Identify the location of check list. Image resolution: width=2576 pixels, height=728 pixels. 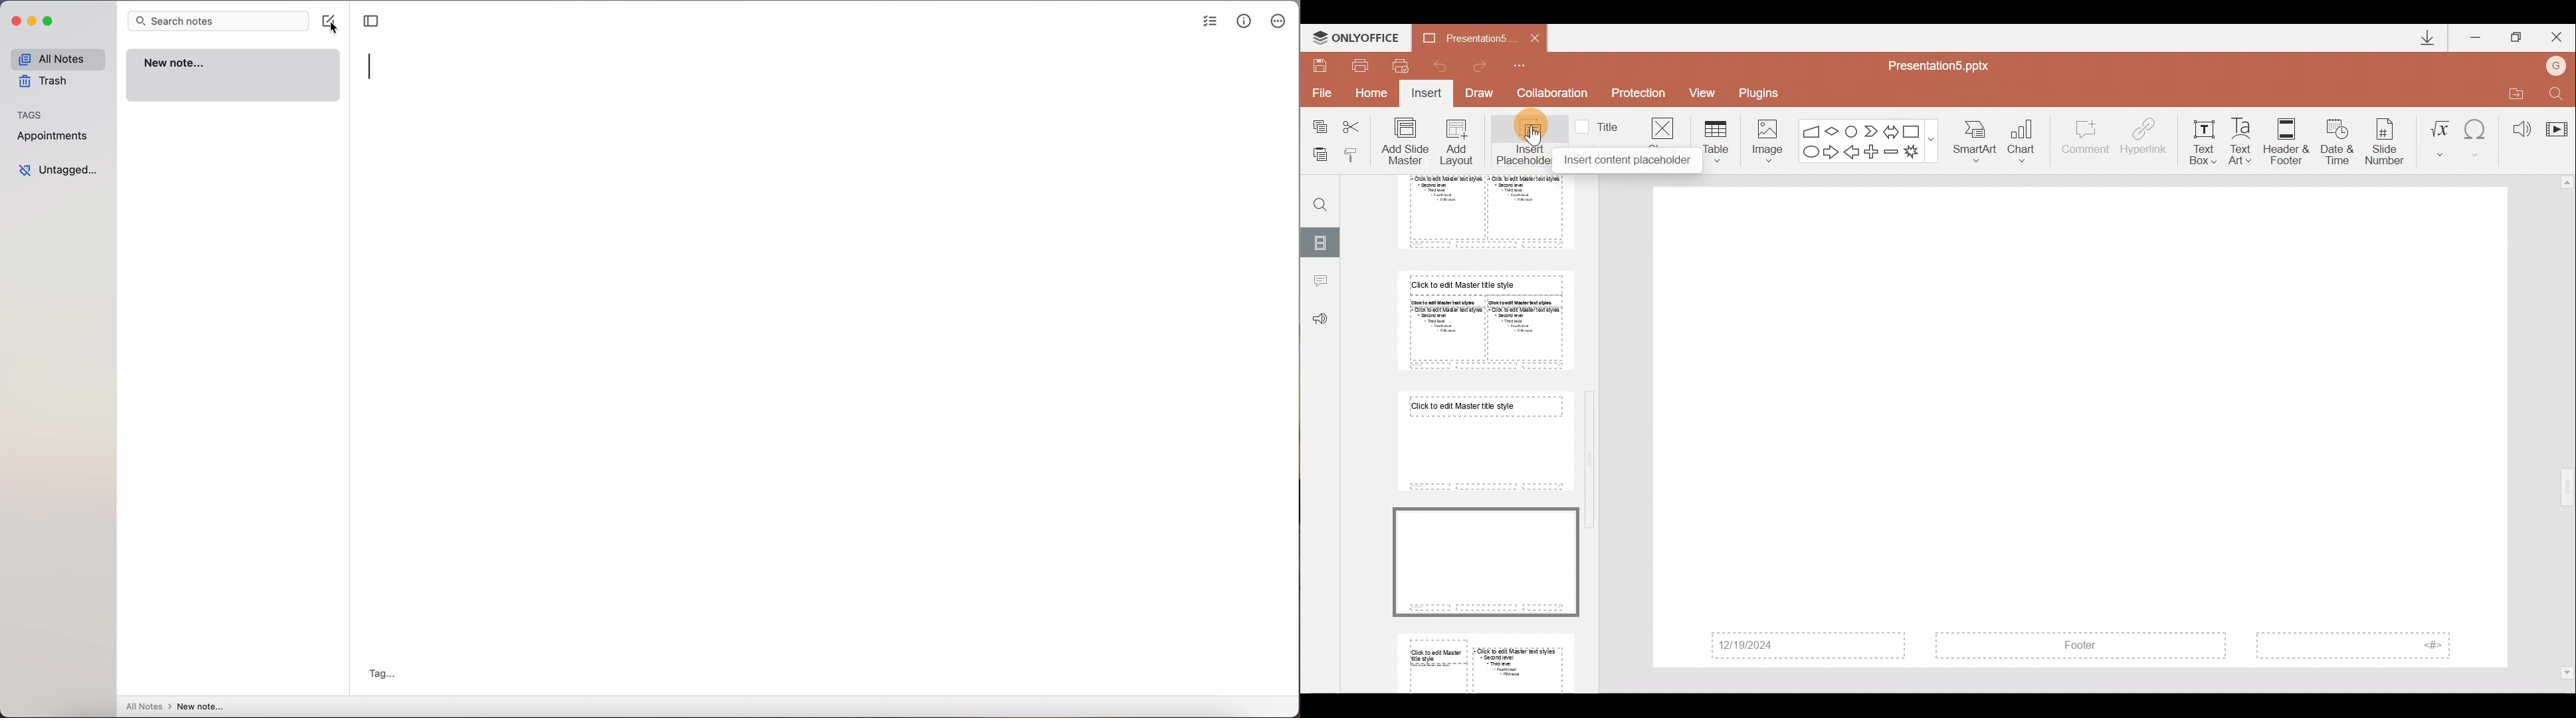
(1211, 23).